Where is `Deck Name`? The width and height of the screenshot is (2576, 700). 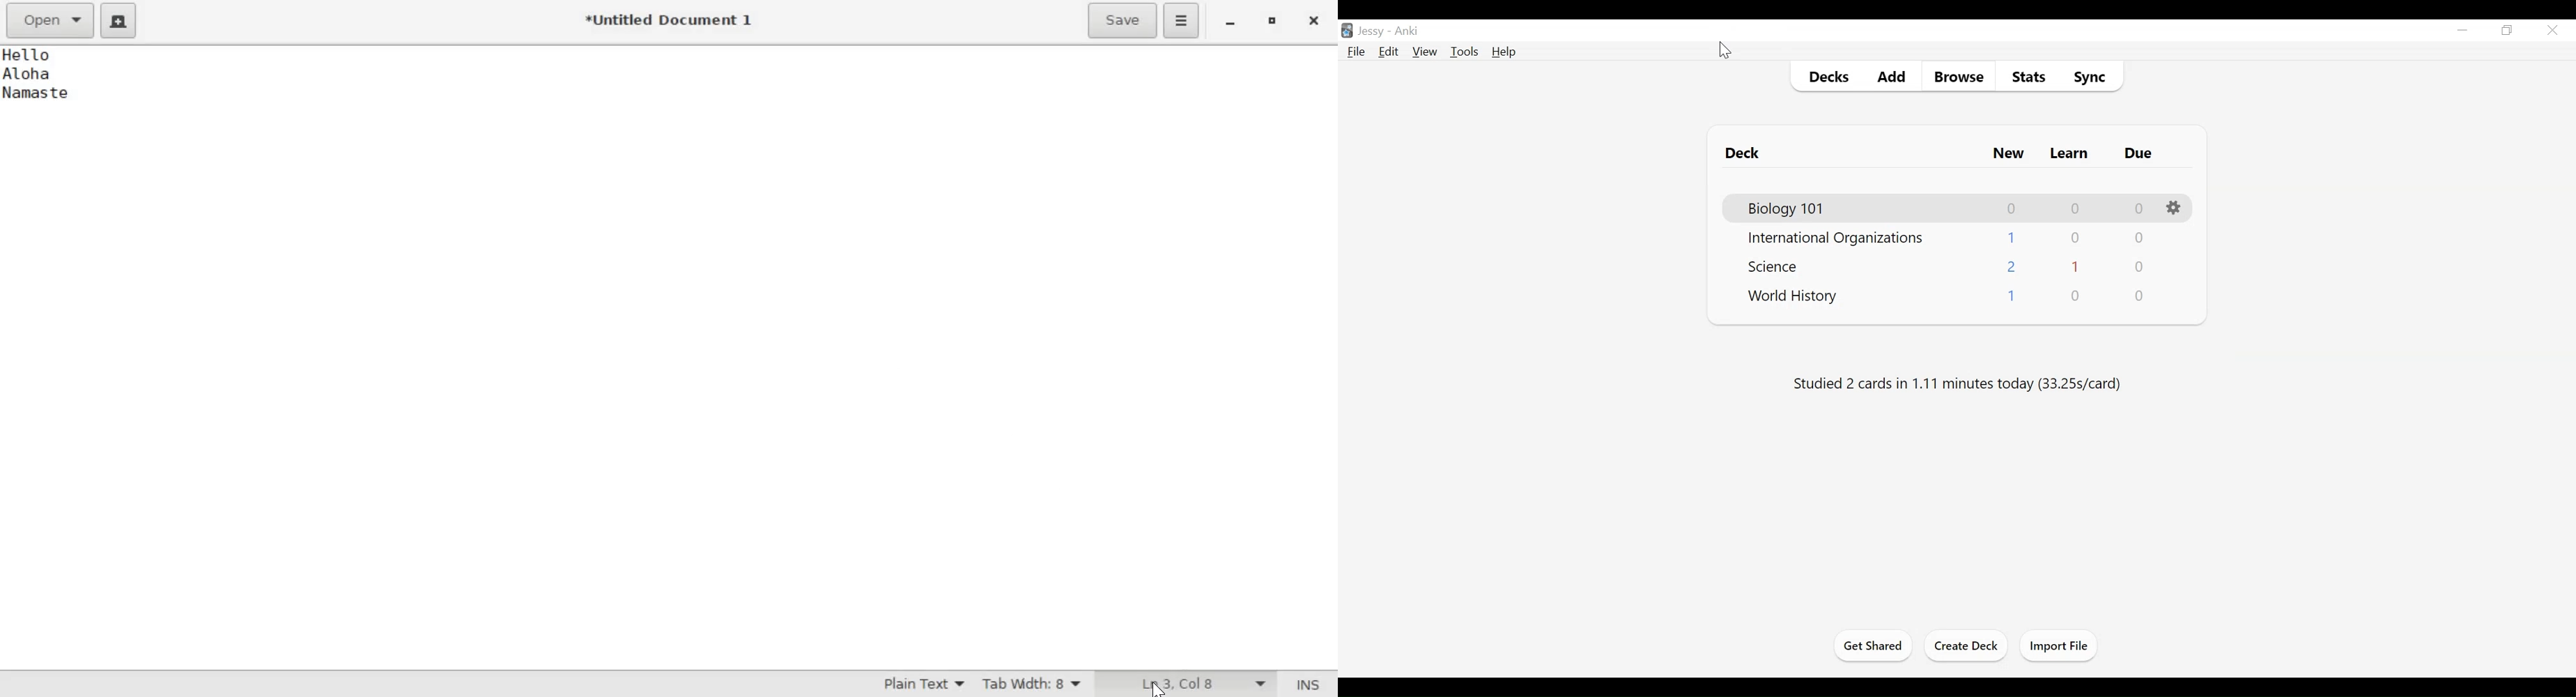 Deck Name is located at coordinates (1788, 208).